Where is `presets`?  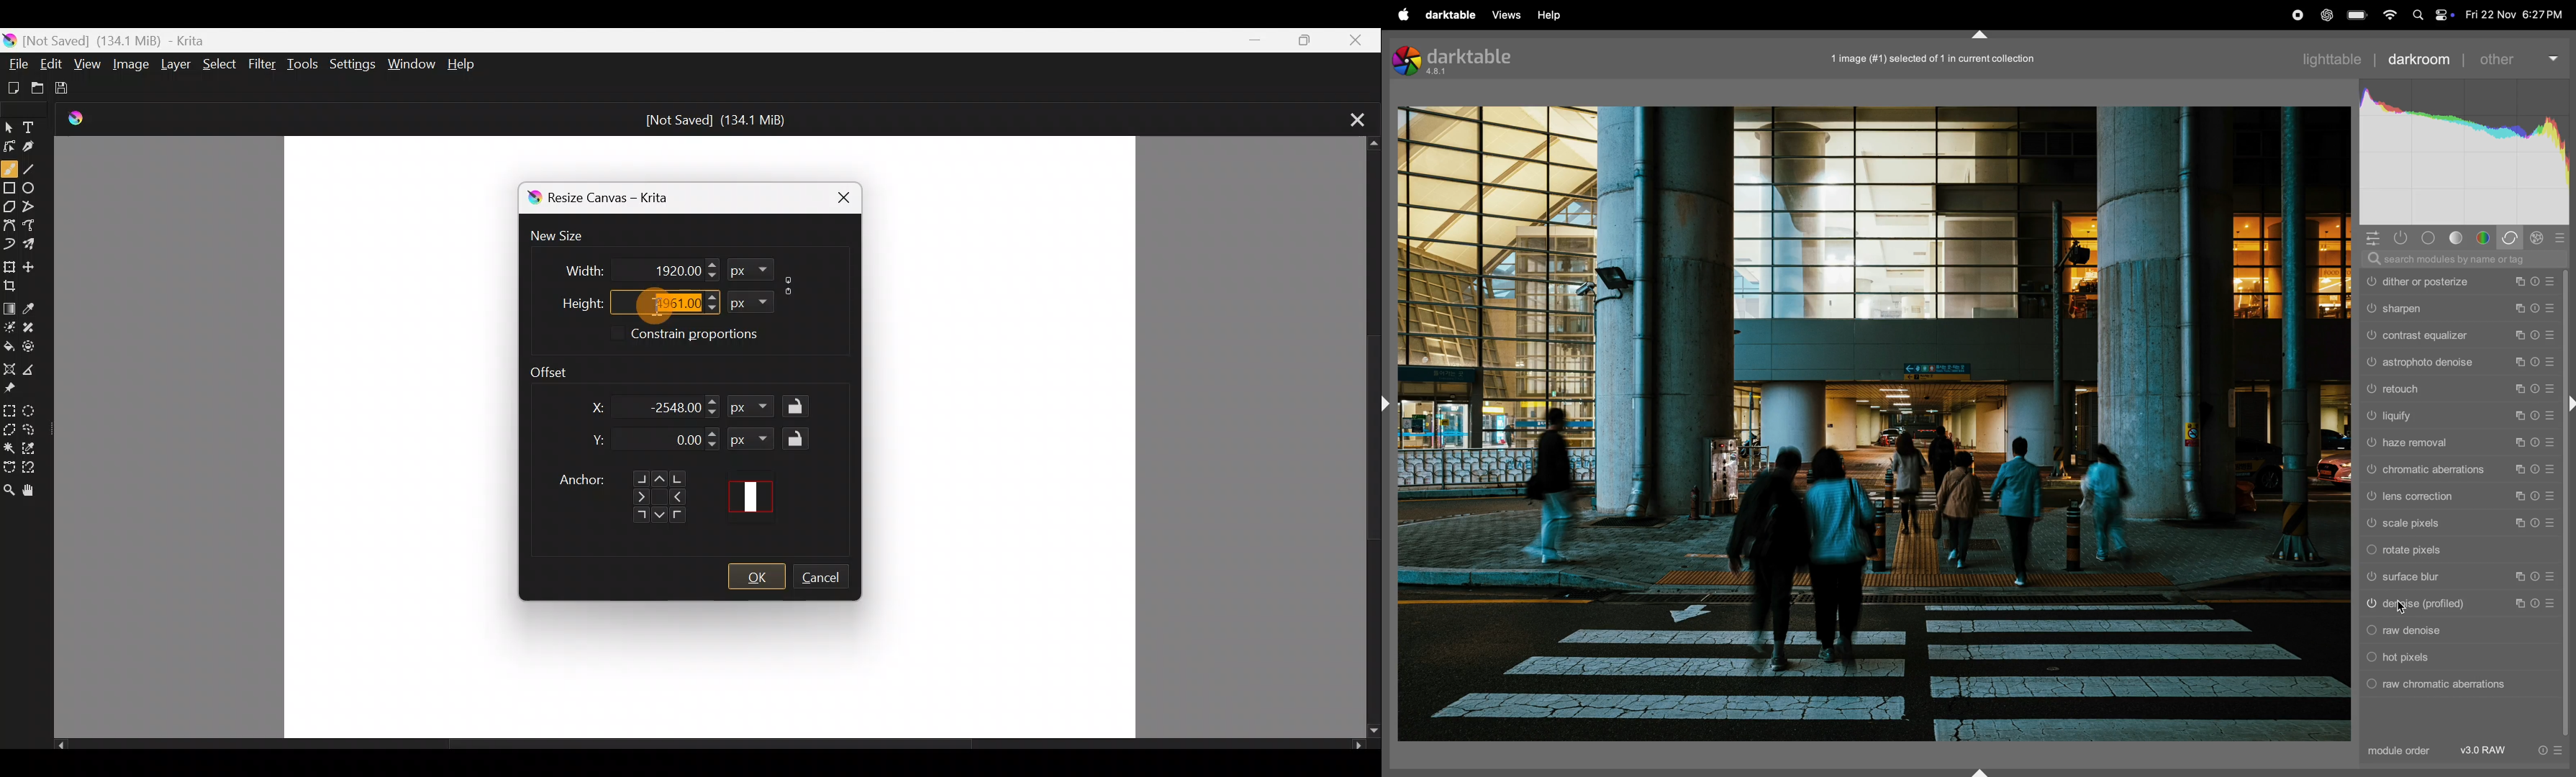 presets is located at coordinates (2563, 751).